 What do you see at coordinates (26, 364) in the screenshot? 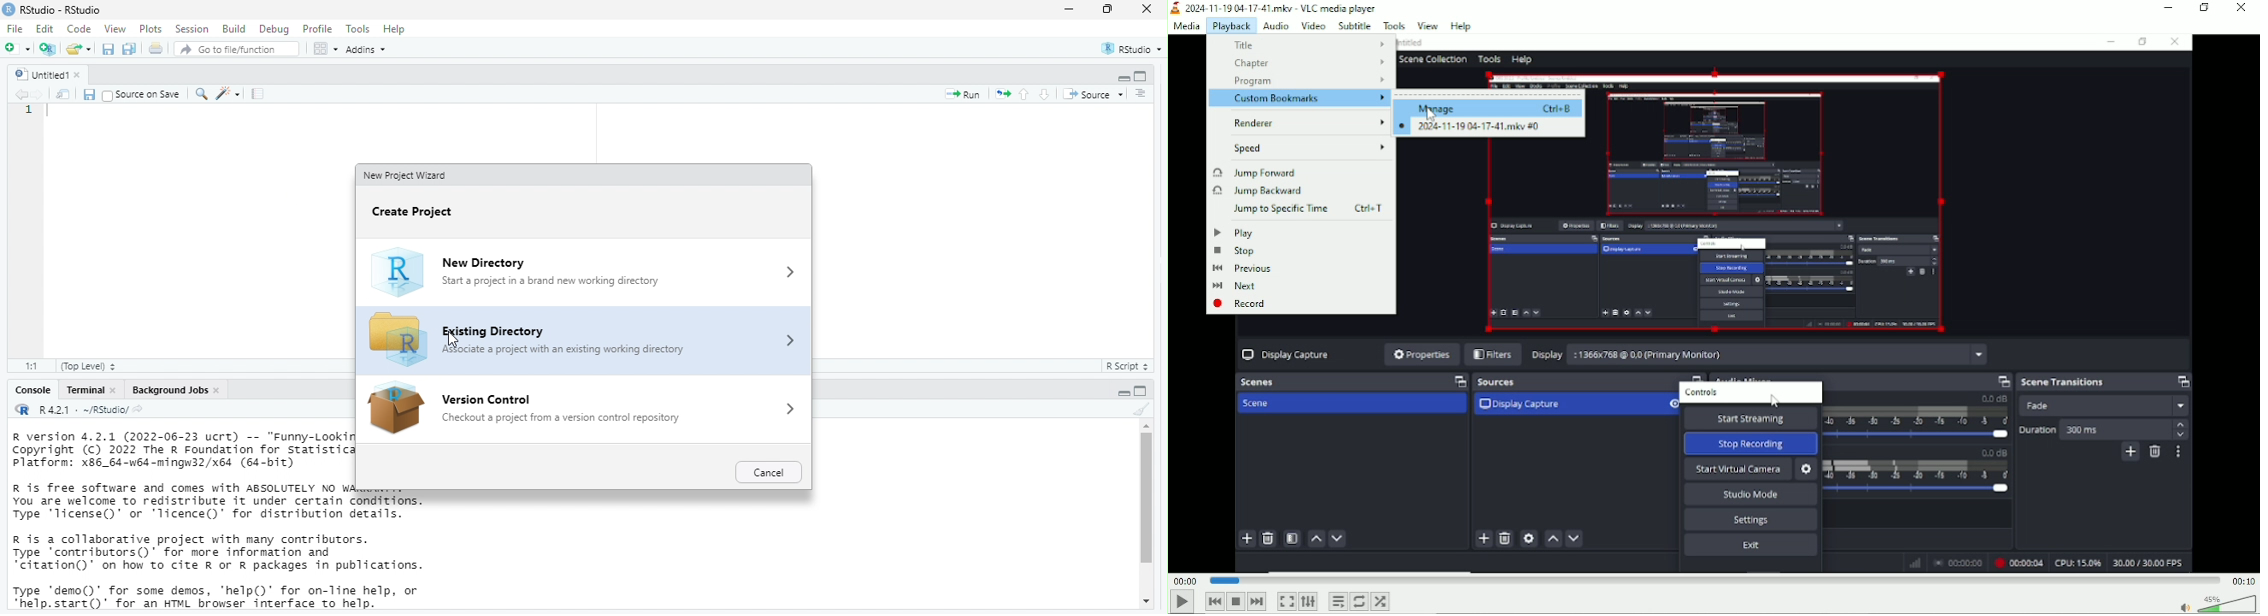
I see `1:1` at bounding box center [26, 364].